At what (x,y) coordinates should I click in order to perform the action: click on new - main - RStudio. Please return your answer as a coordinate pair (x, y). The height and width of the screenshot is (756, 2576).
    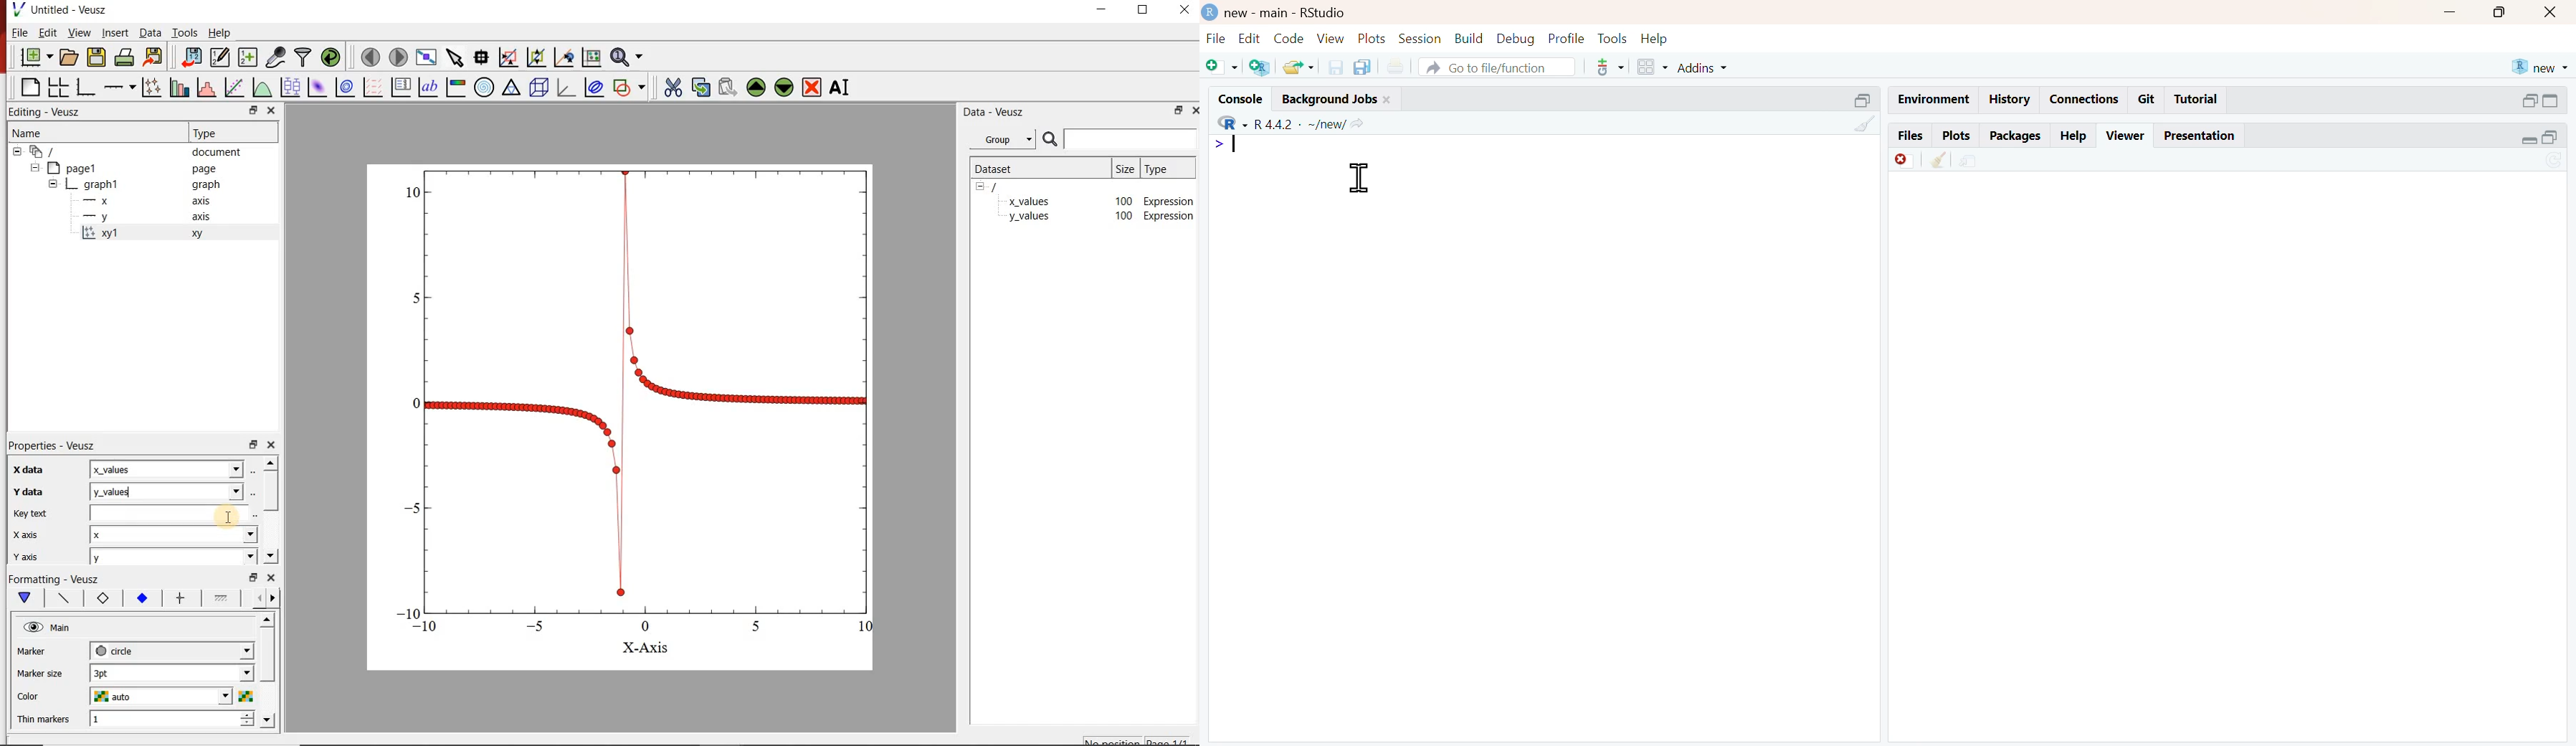
    Looking at the image, I should click on (1288, 14).